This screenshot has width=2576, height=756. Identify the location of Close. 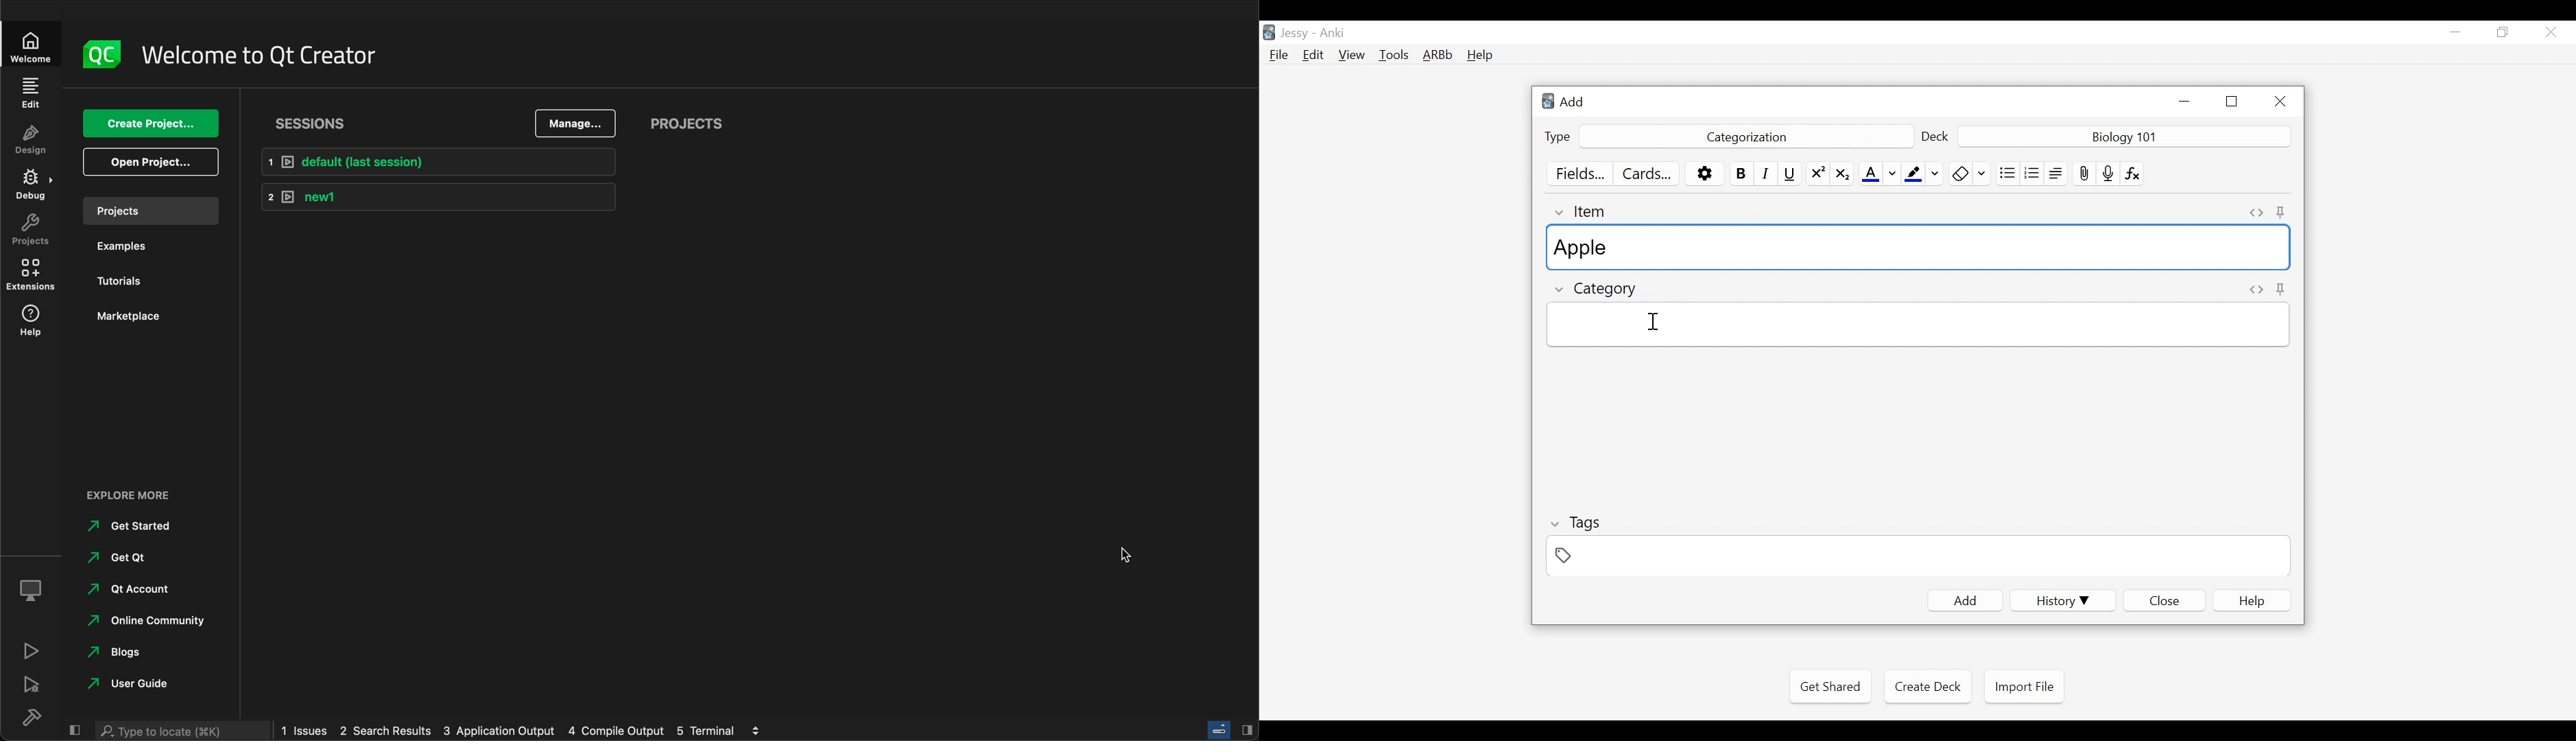
(2164, 601).